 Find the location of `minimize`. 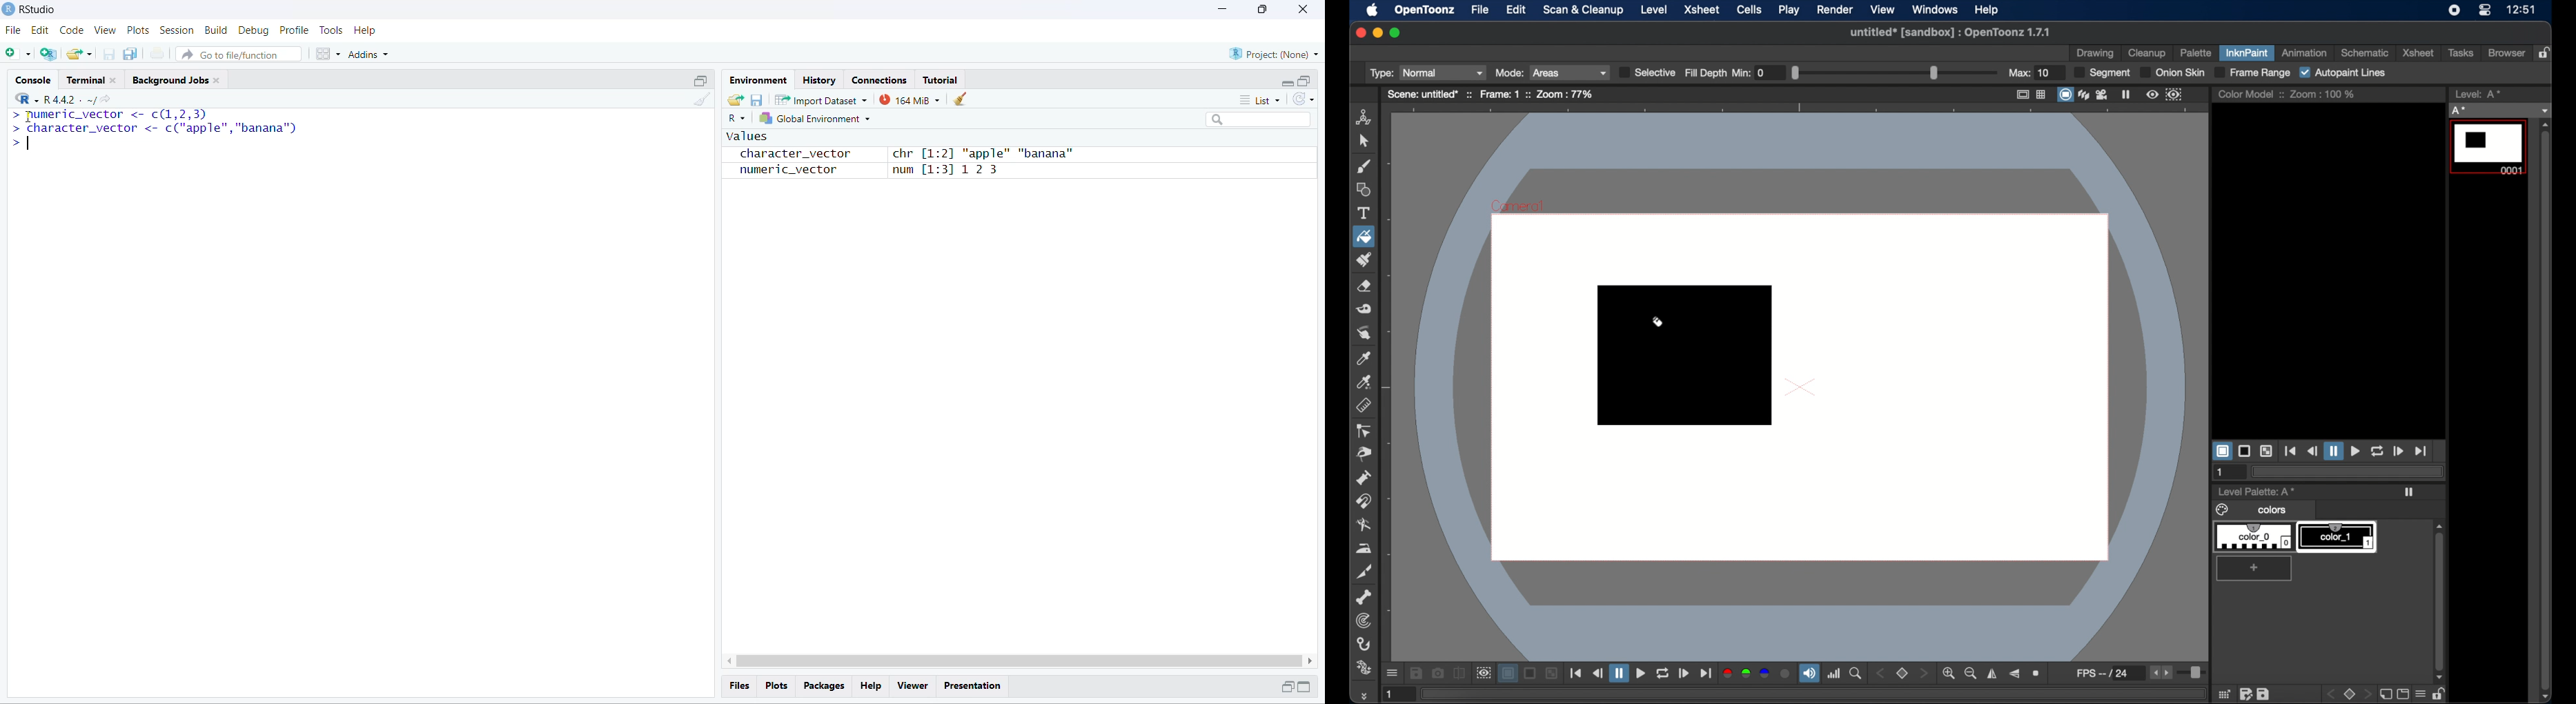

minimize is located at coordinates (1288, 84).